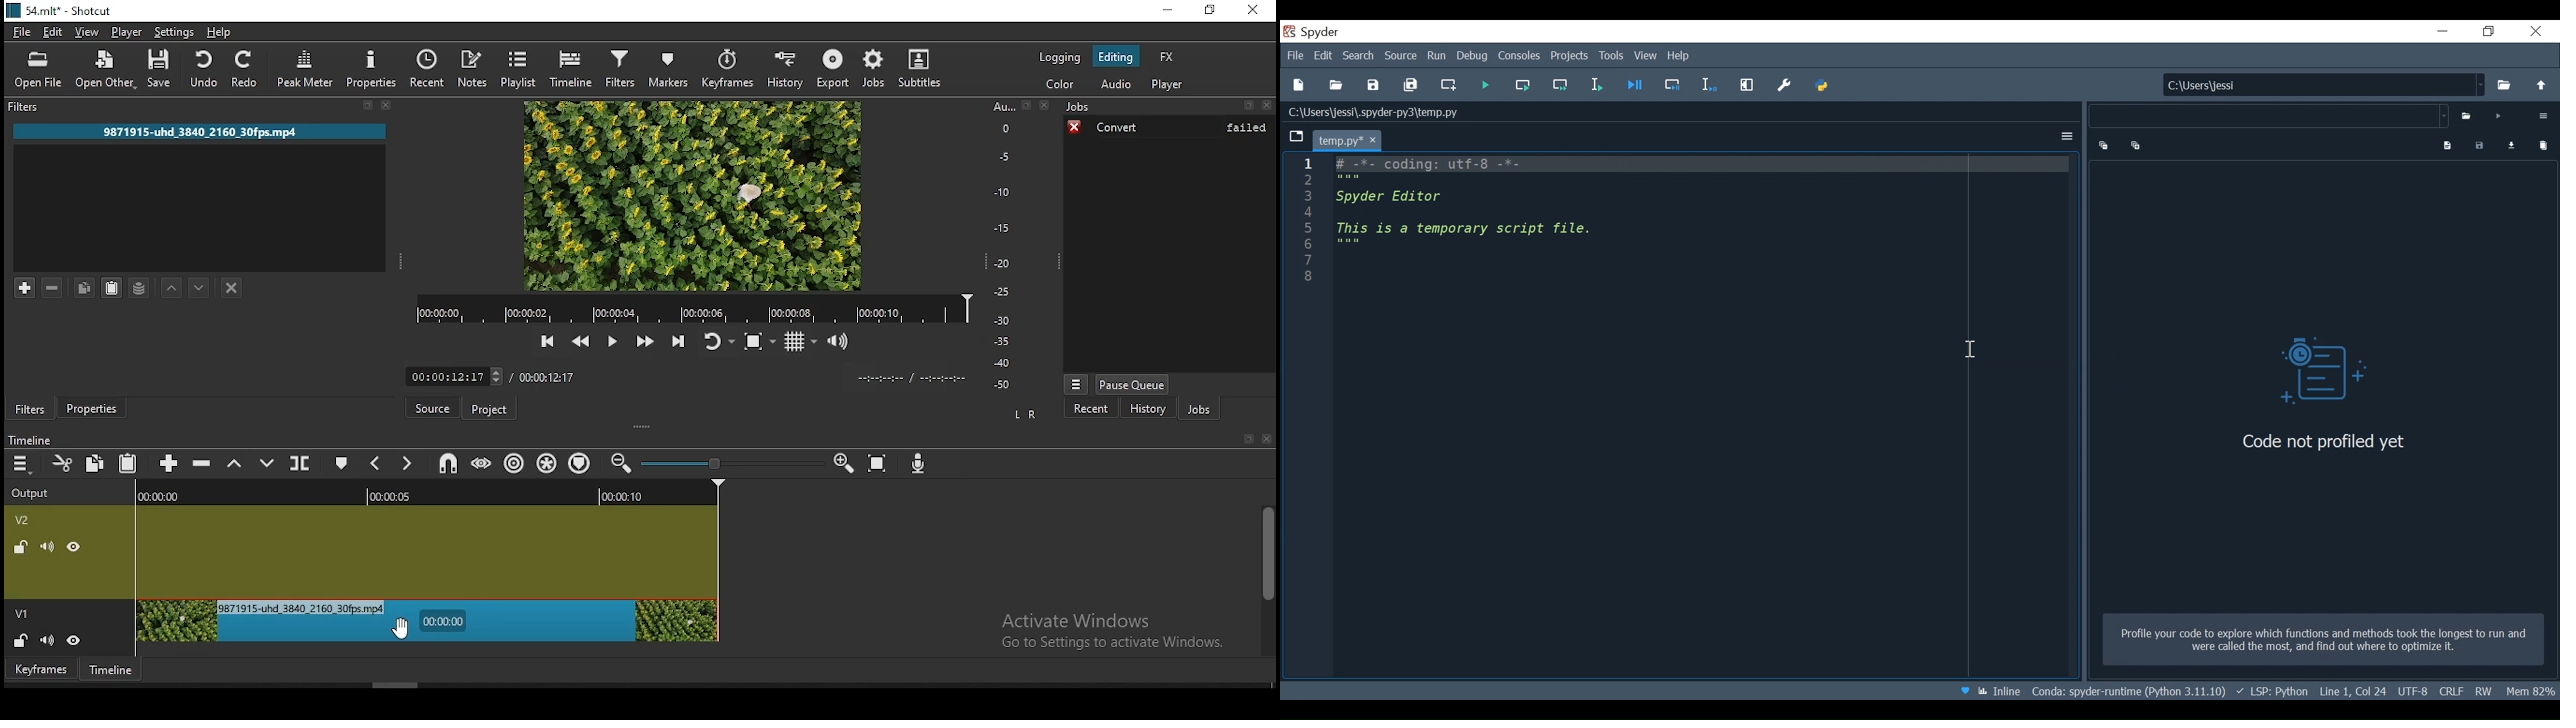 The image size is (2576, 728). What do you see at coordinates (130, 460) in the screenshot?
I see `paste` at bounding box center [130, 460].